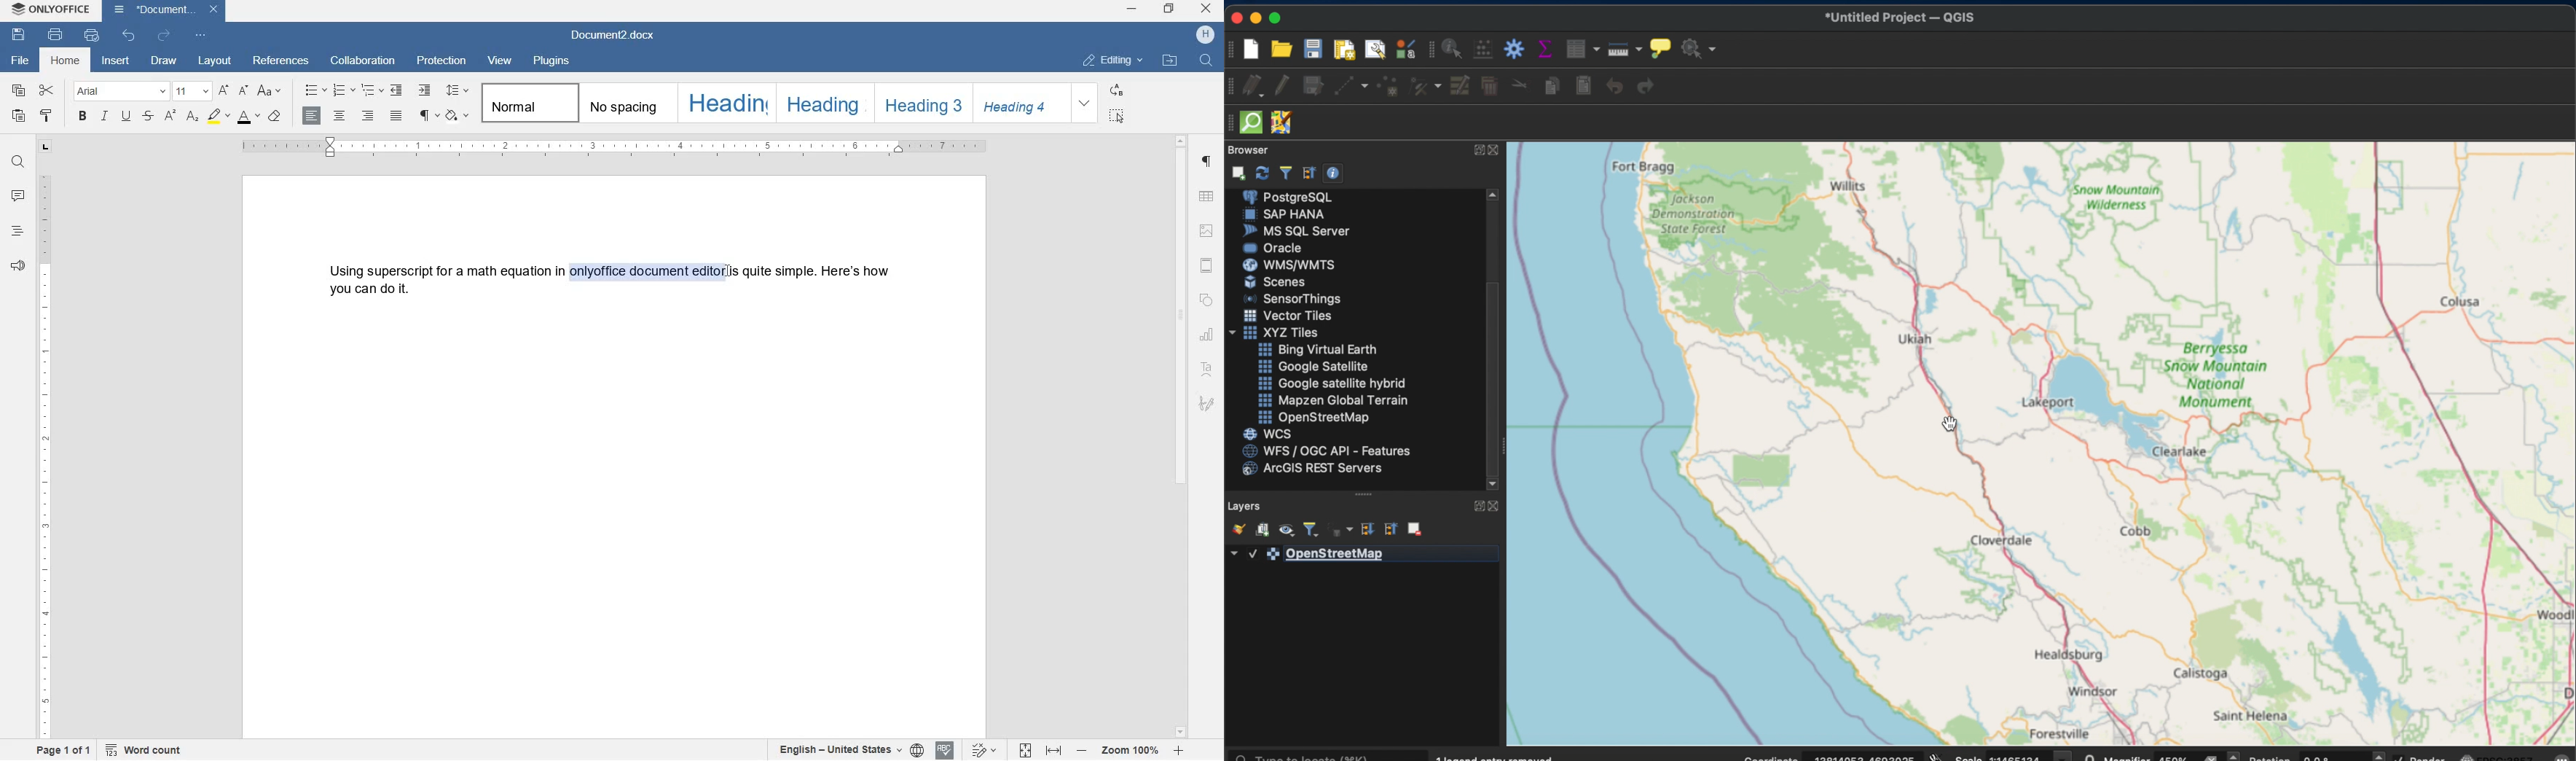 This screenshot has width=2576, height=784. Describe the element at coordinates (50, 9) in the screenshot. I see `ONLYOFFICE` at that location.